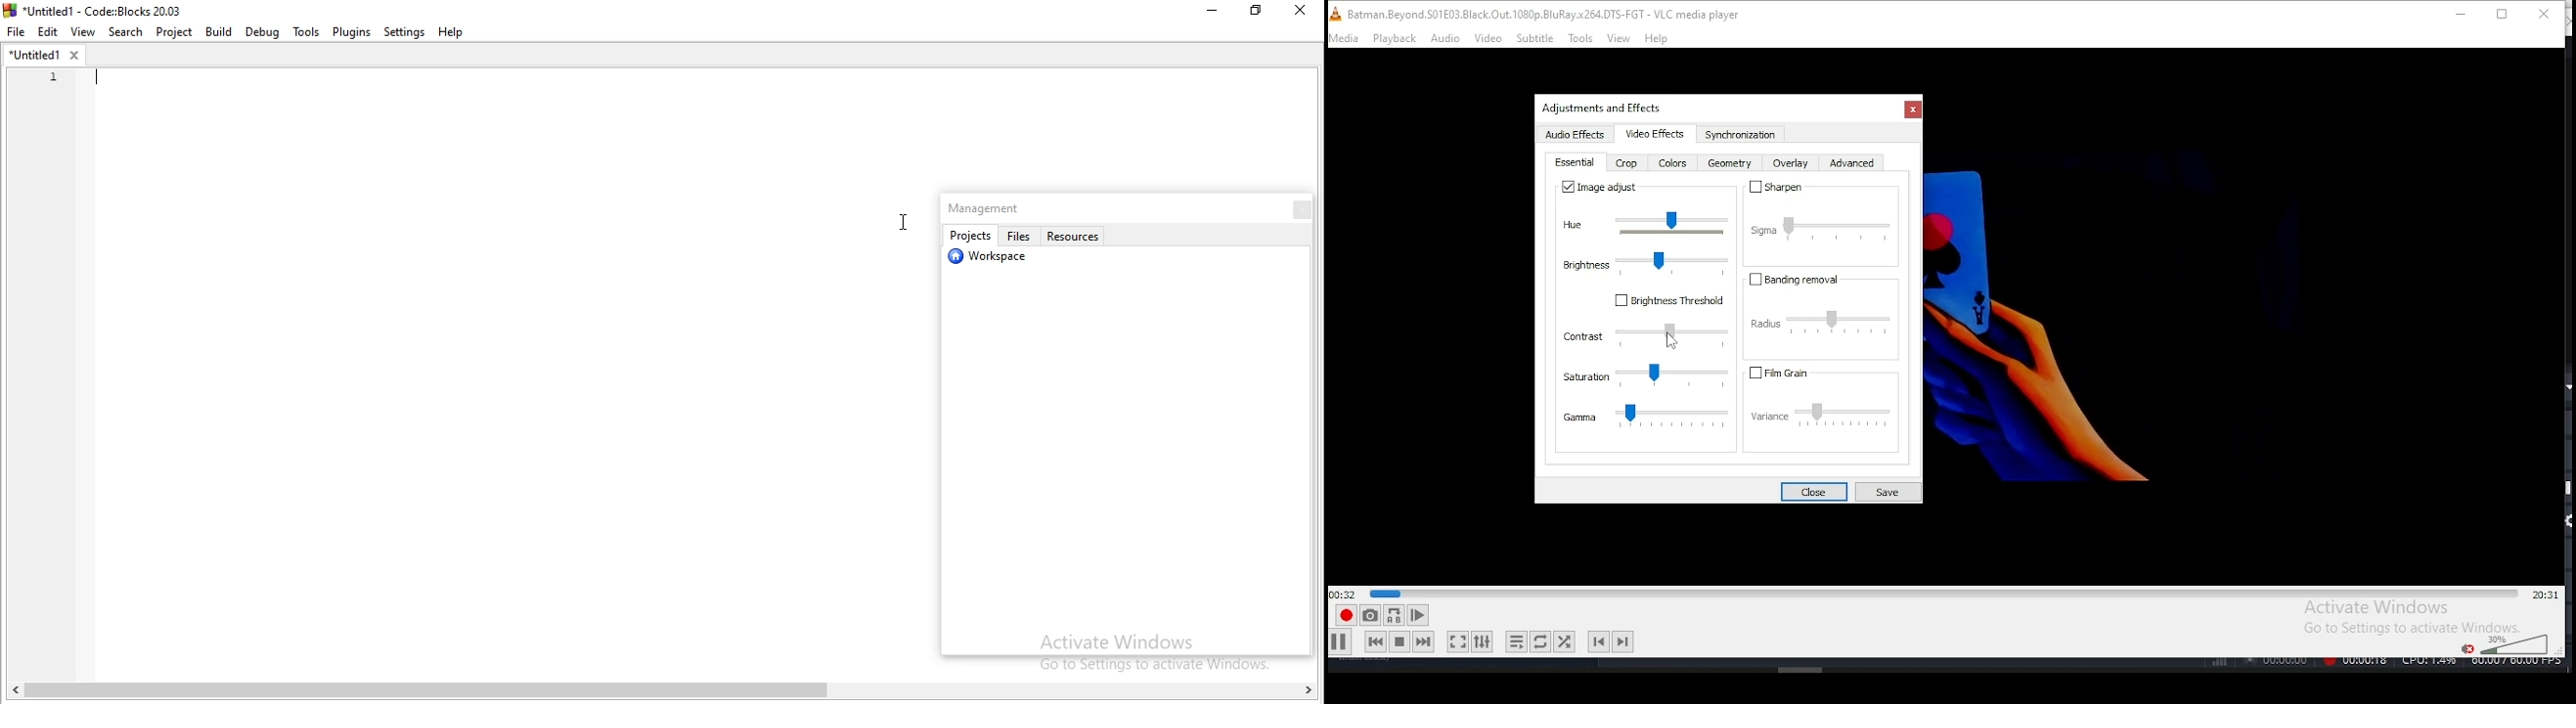 This screenshot has width=2576, height=728. I want to click on audio, so click(1446, 39).